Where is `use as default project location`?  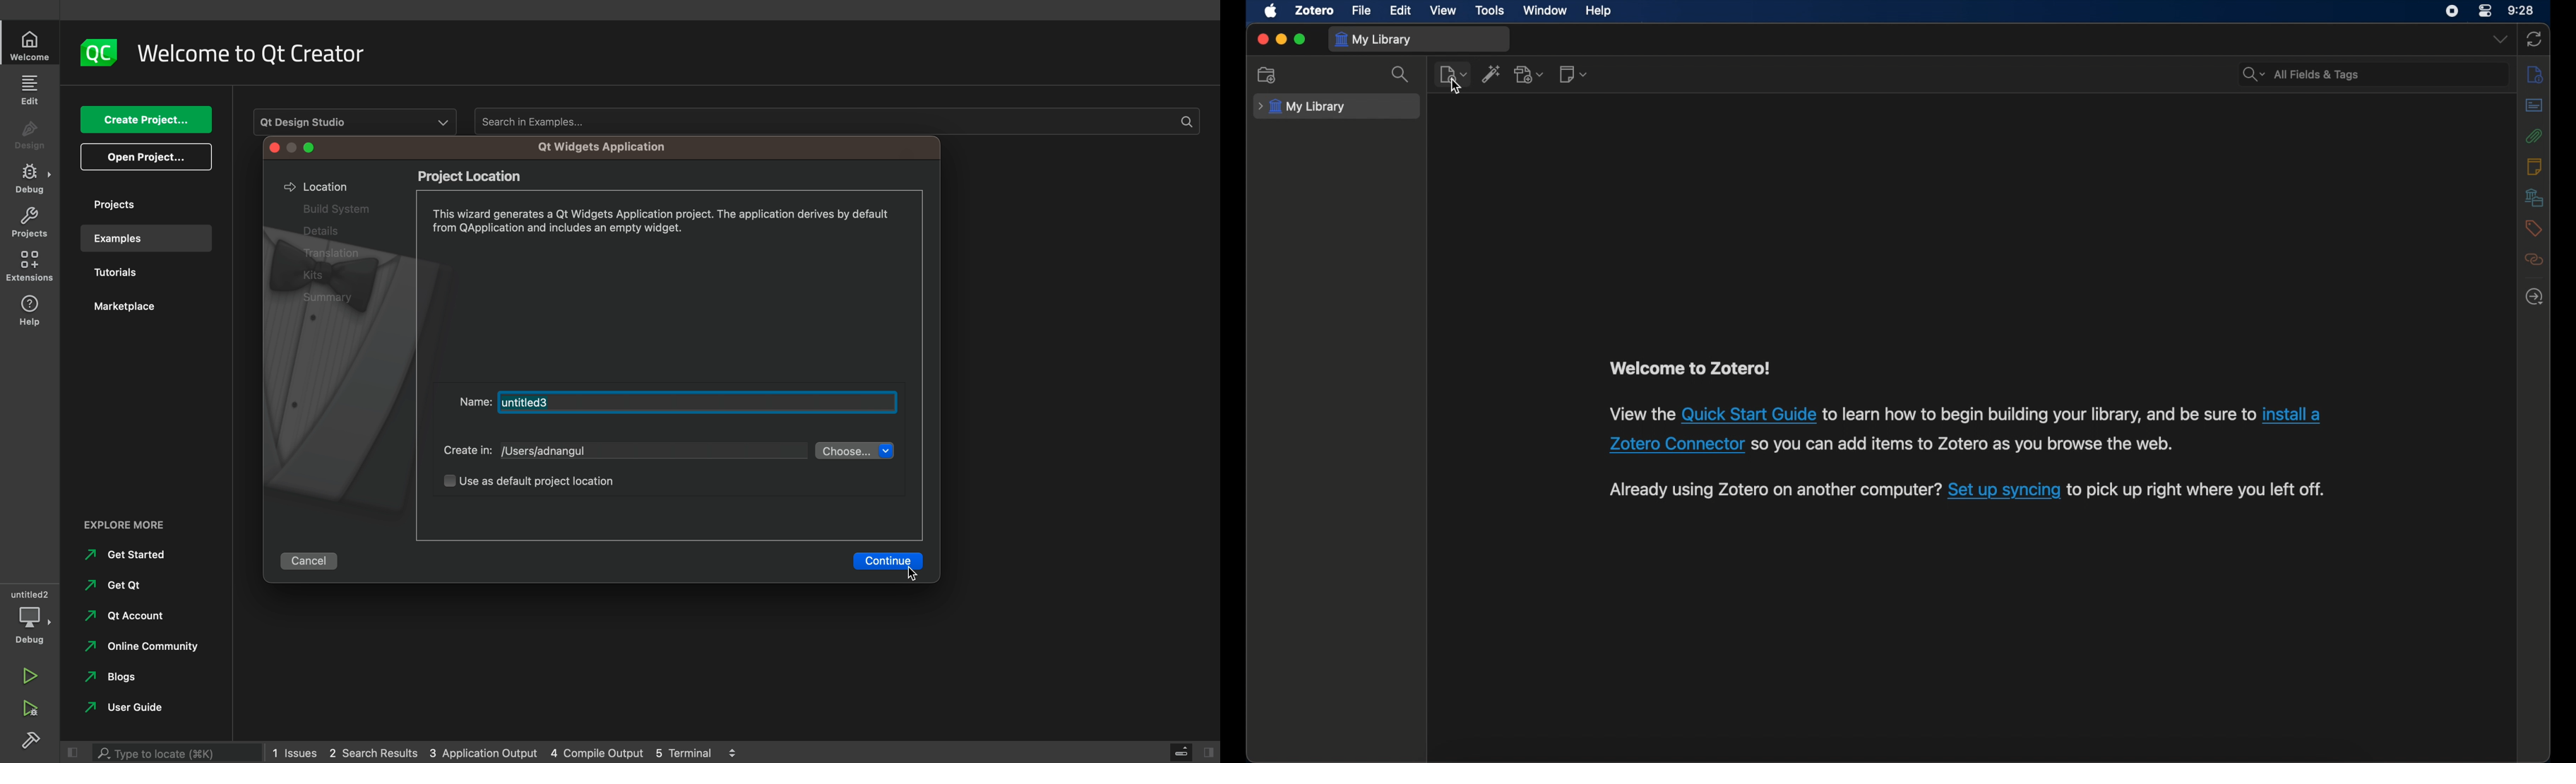 use as default project location is located at coordinates (539, 482).